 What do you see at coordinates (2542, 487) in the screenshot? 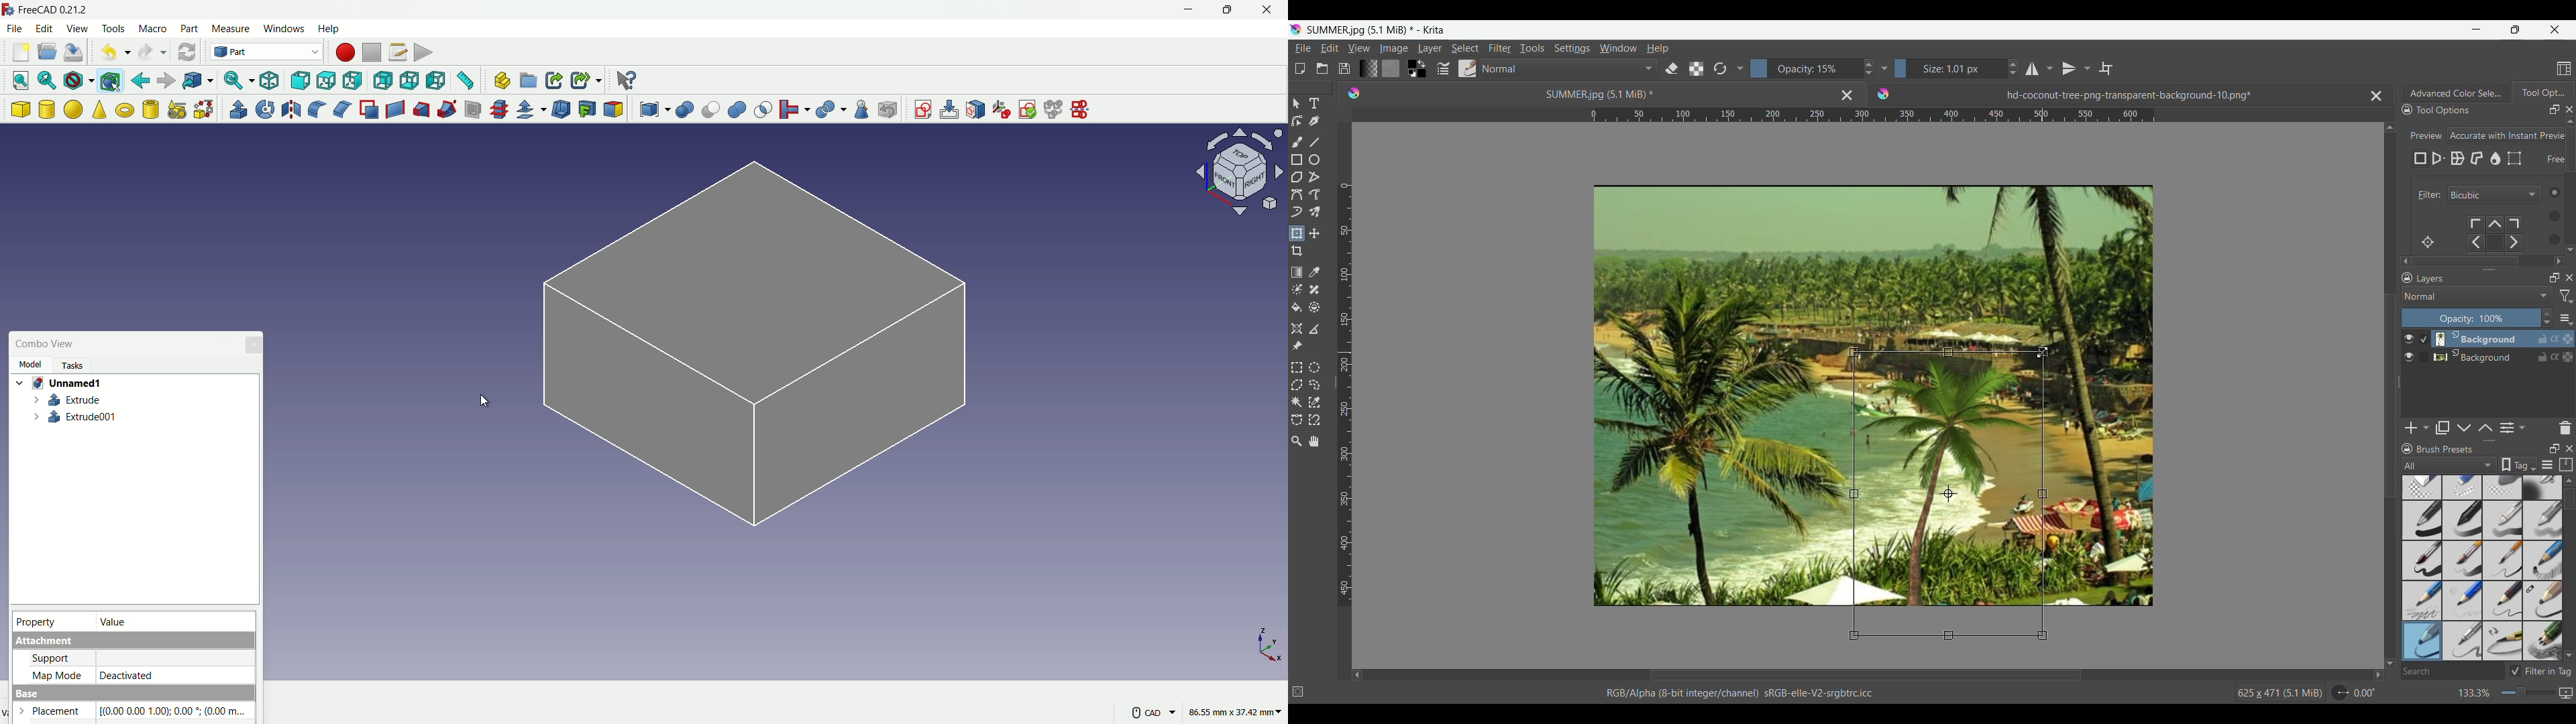
I see `airbrush soft` at bounding box center [2542, 487].